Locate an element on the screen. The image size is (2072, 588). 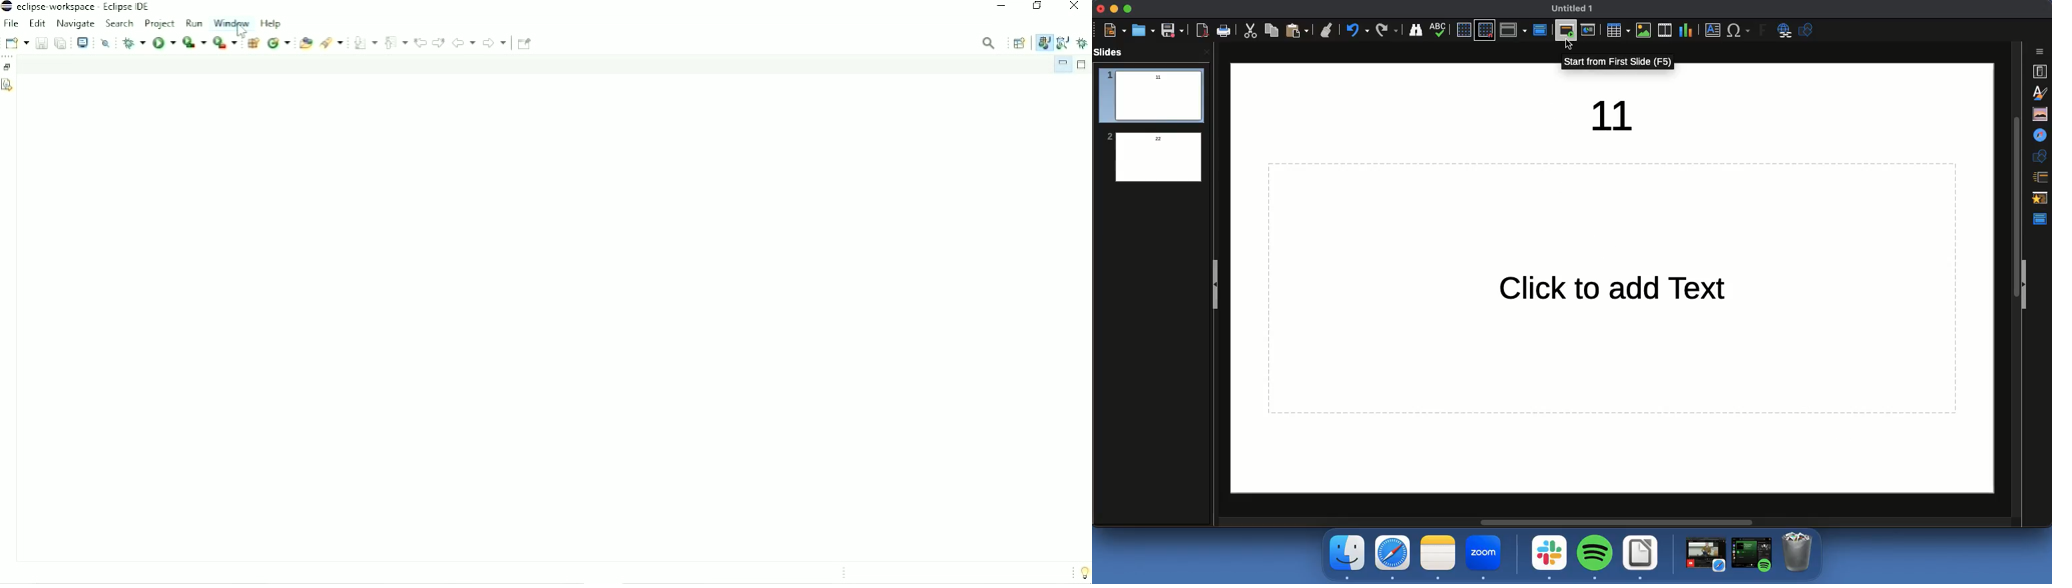
Spellcheck is located at coordinates (1437, 30).